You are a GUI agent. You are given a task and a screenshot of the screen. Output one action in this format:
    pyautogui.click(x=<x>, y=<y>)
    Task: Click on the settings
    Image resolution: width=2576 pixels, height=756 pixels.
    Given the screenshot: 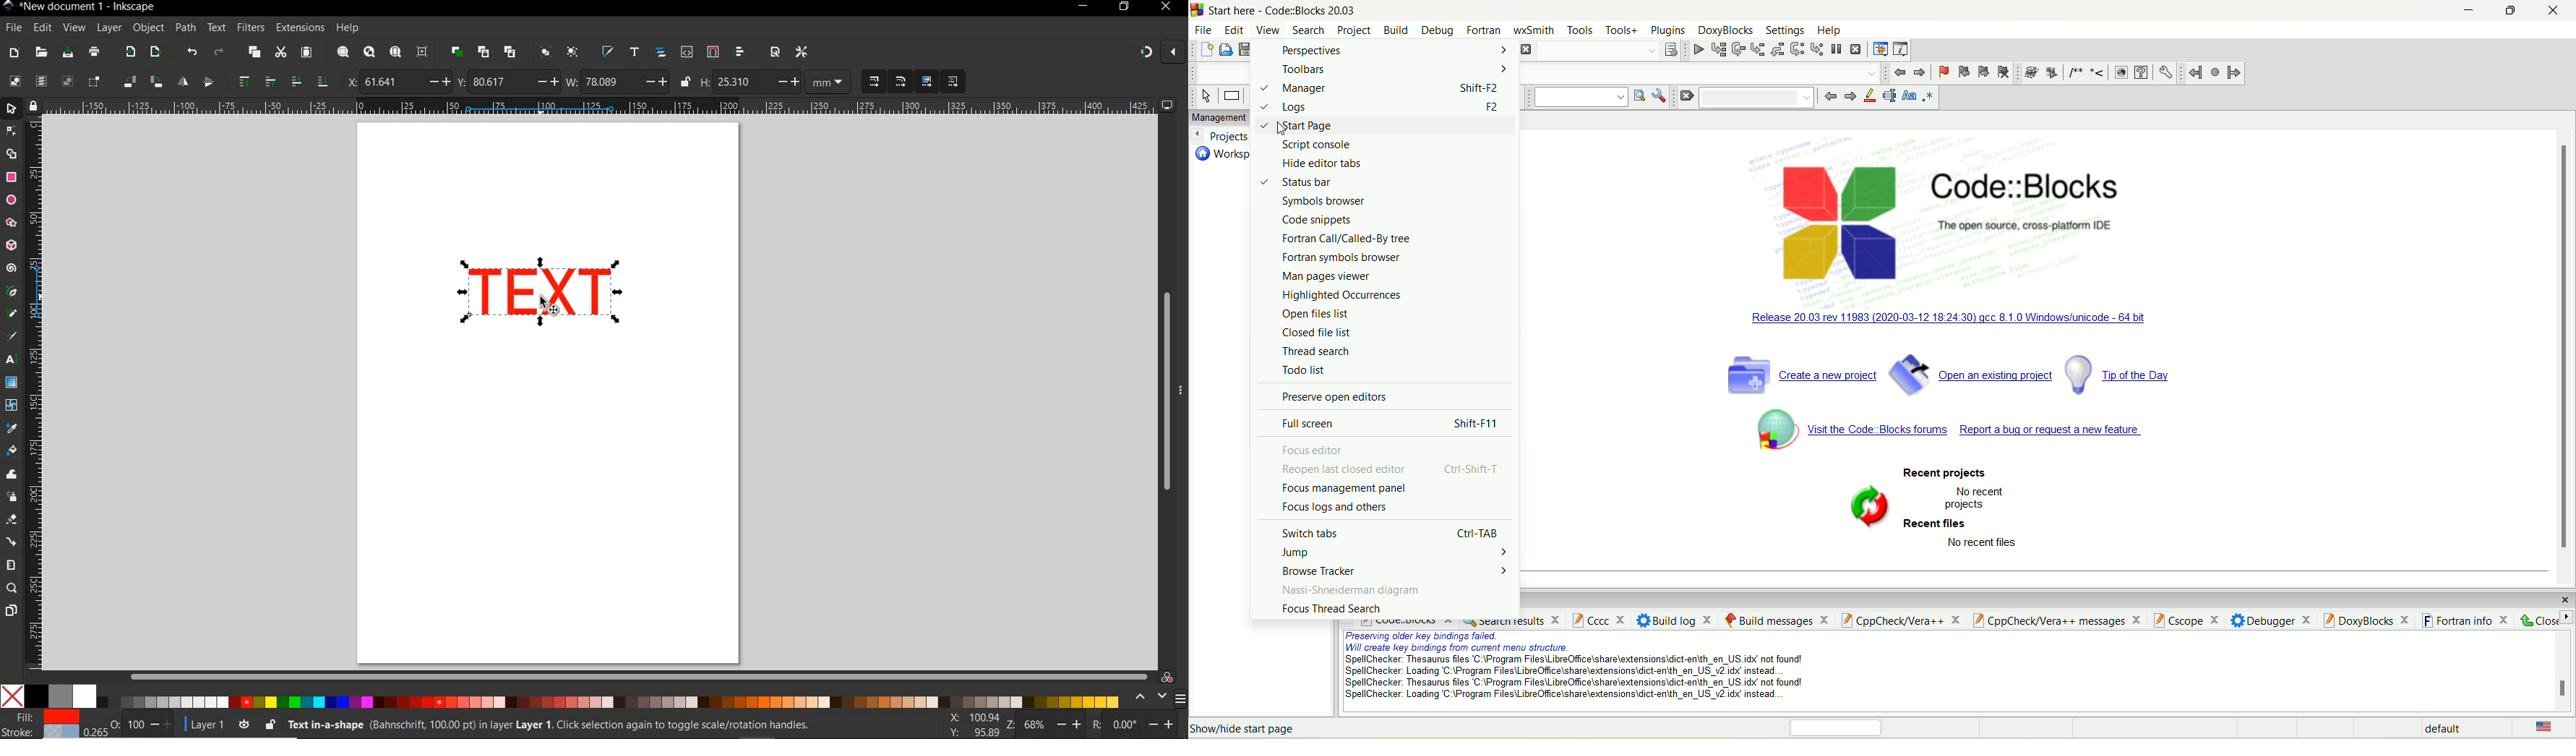 What is the action you would take?
    pyautogui.click(x=1787, y=32)
    